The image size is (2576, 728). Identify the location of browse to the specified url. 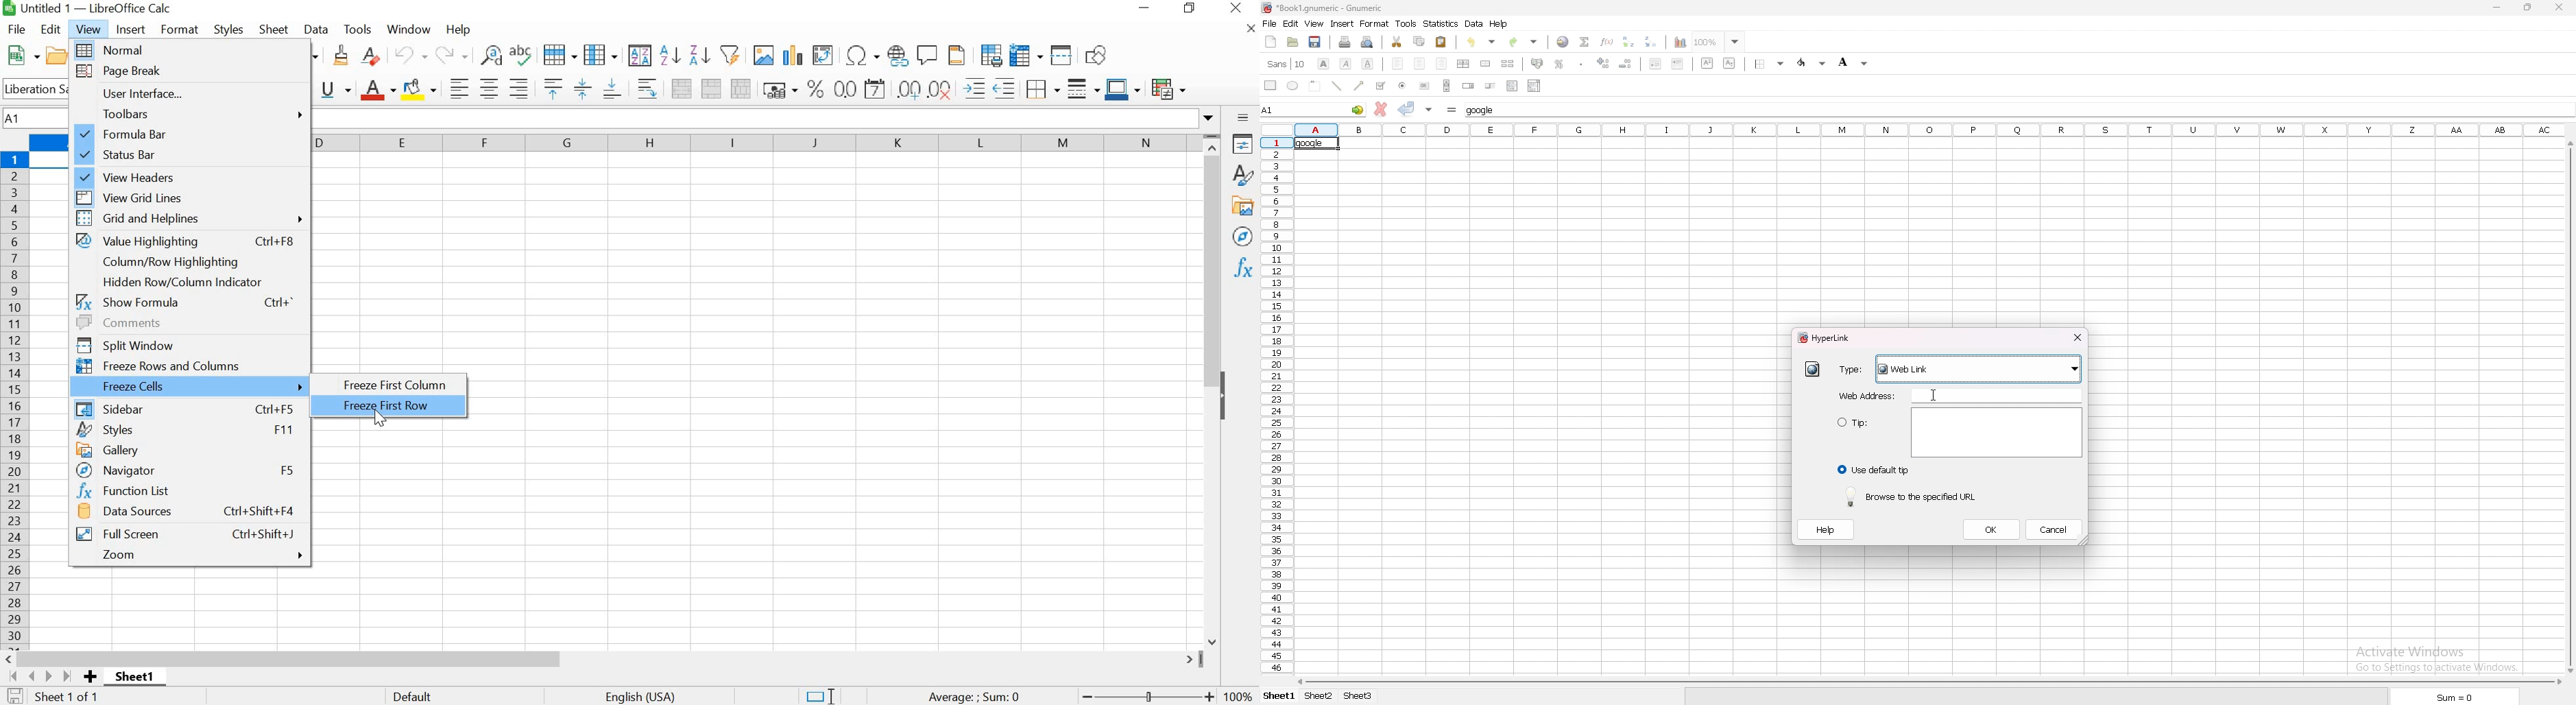
(1913, 496).